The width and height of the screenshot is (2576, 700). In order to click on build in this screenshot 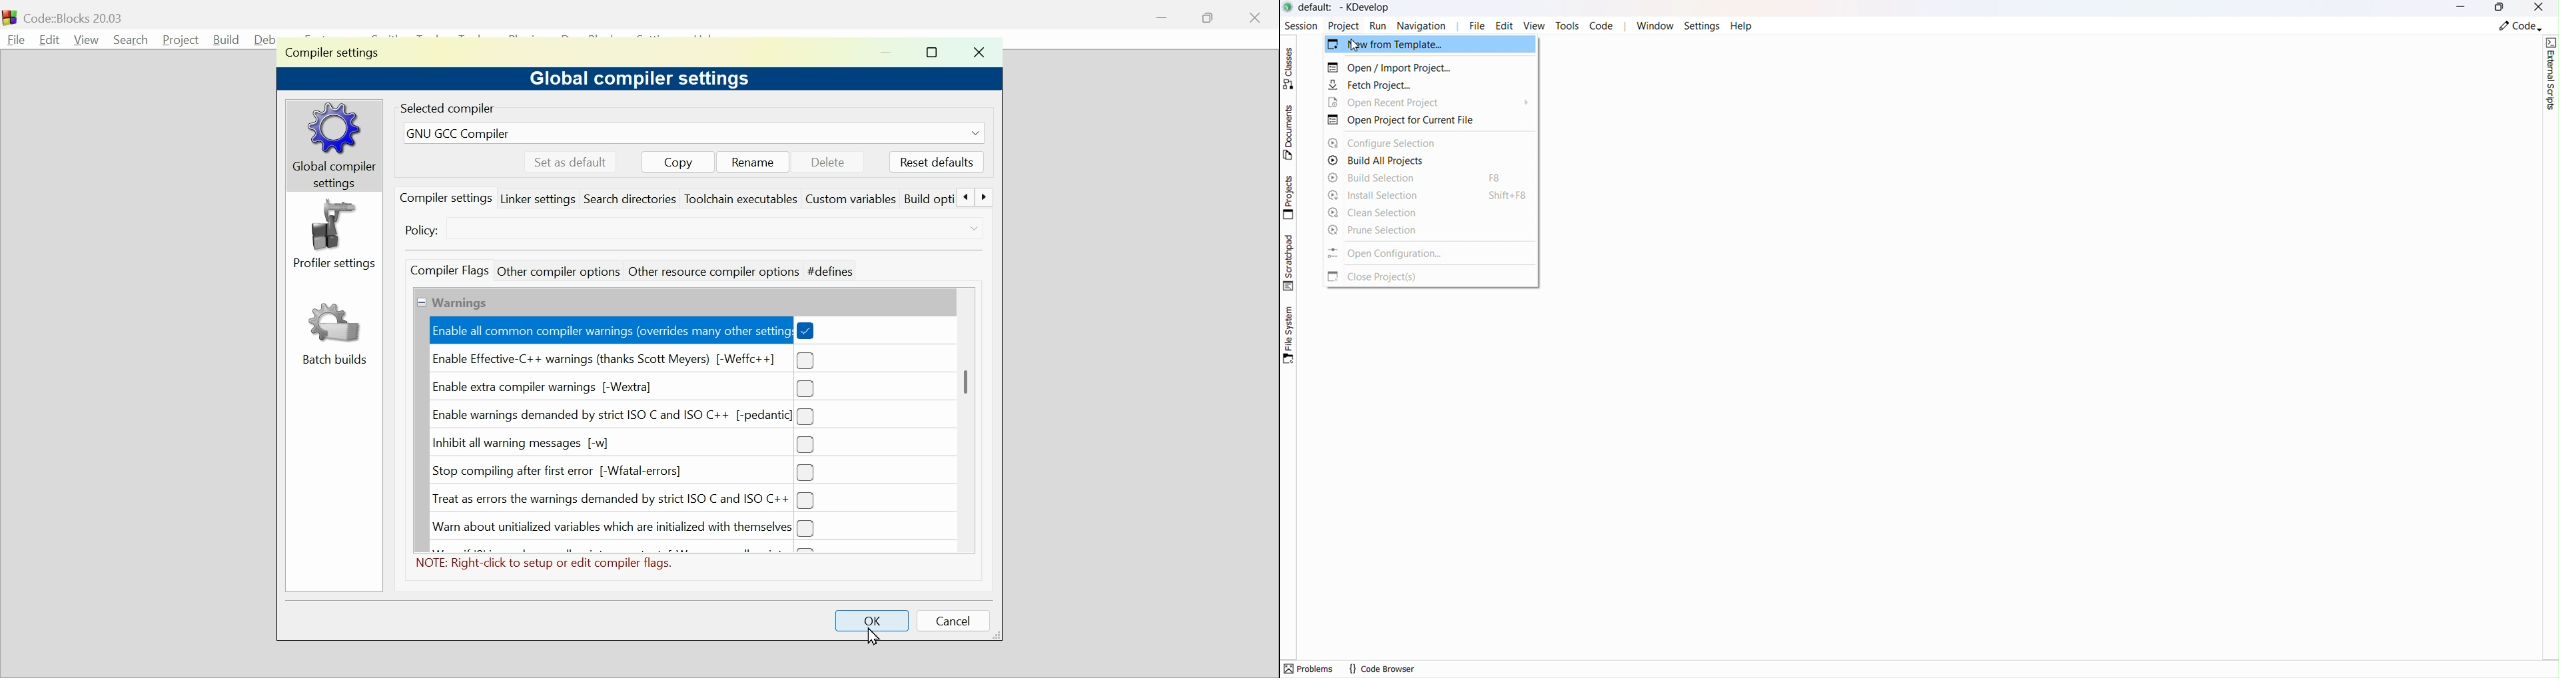, I will do `click(224, 39)`.